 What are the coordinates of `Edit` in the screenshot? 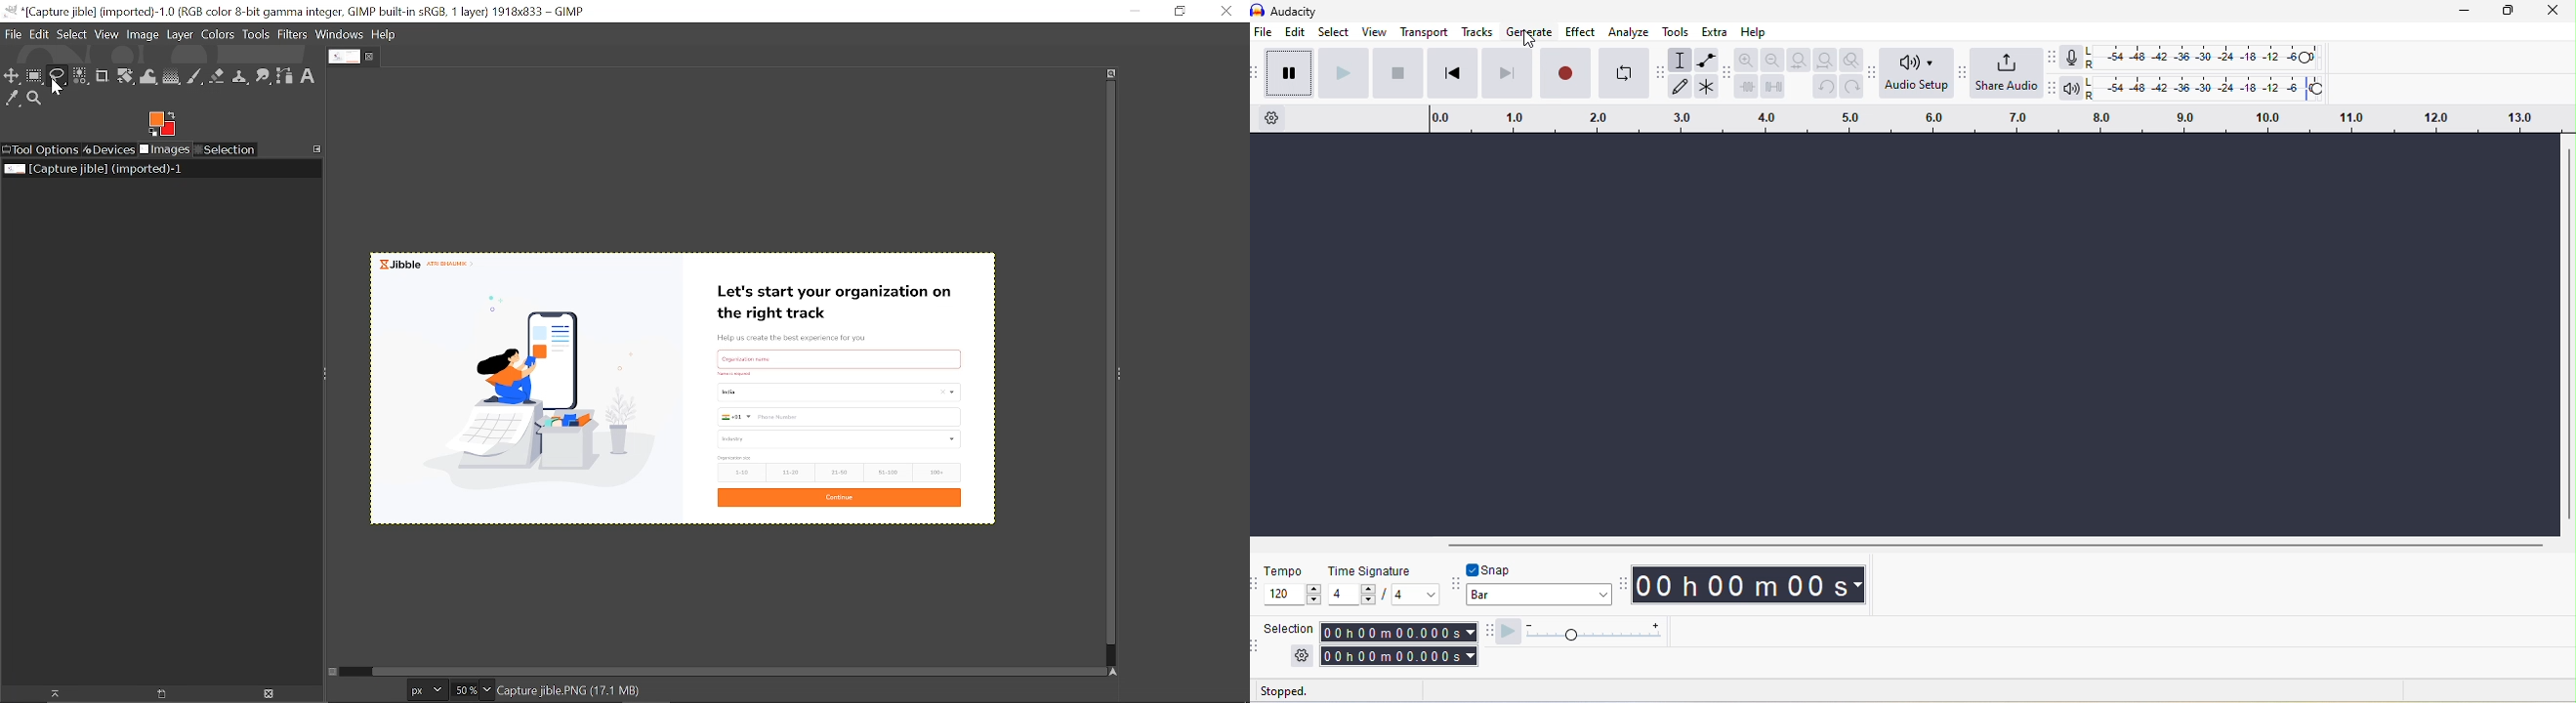 It's located at (41, 34).